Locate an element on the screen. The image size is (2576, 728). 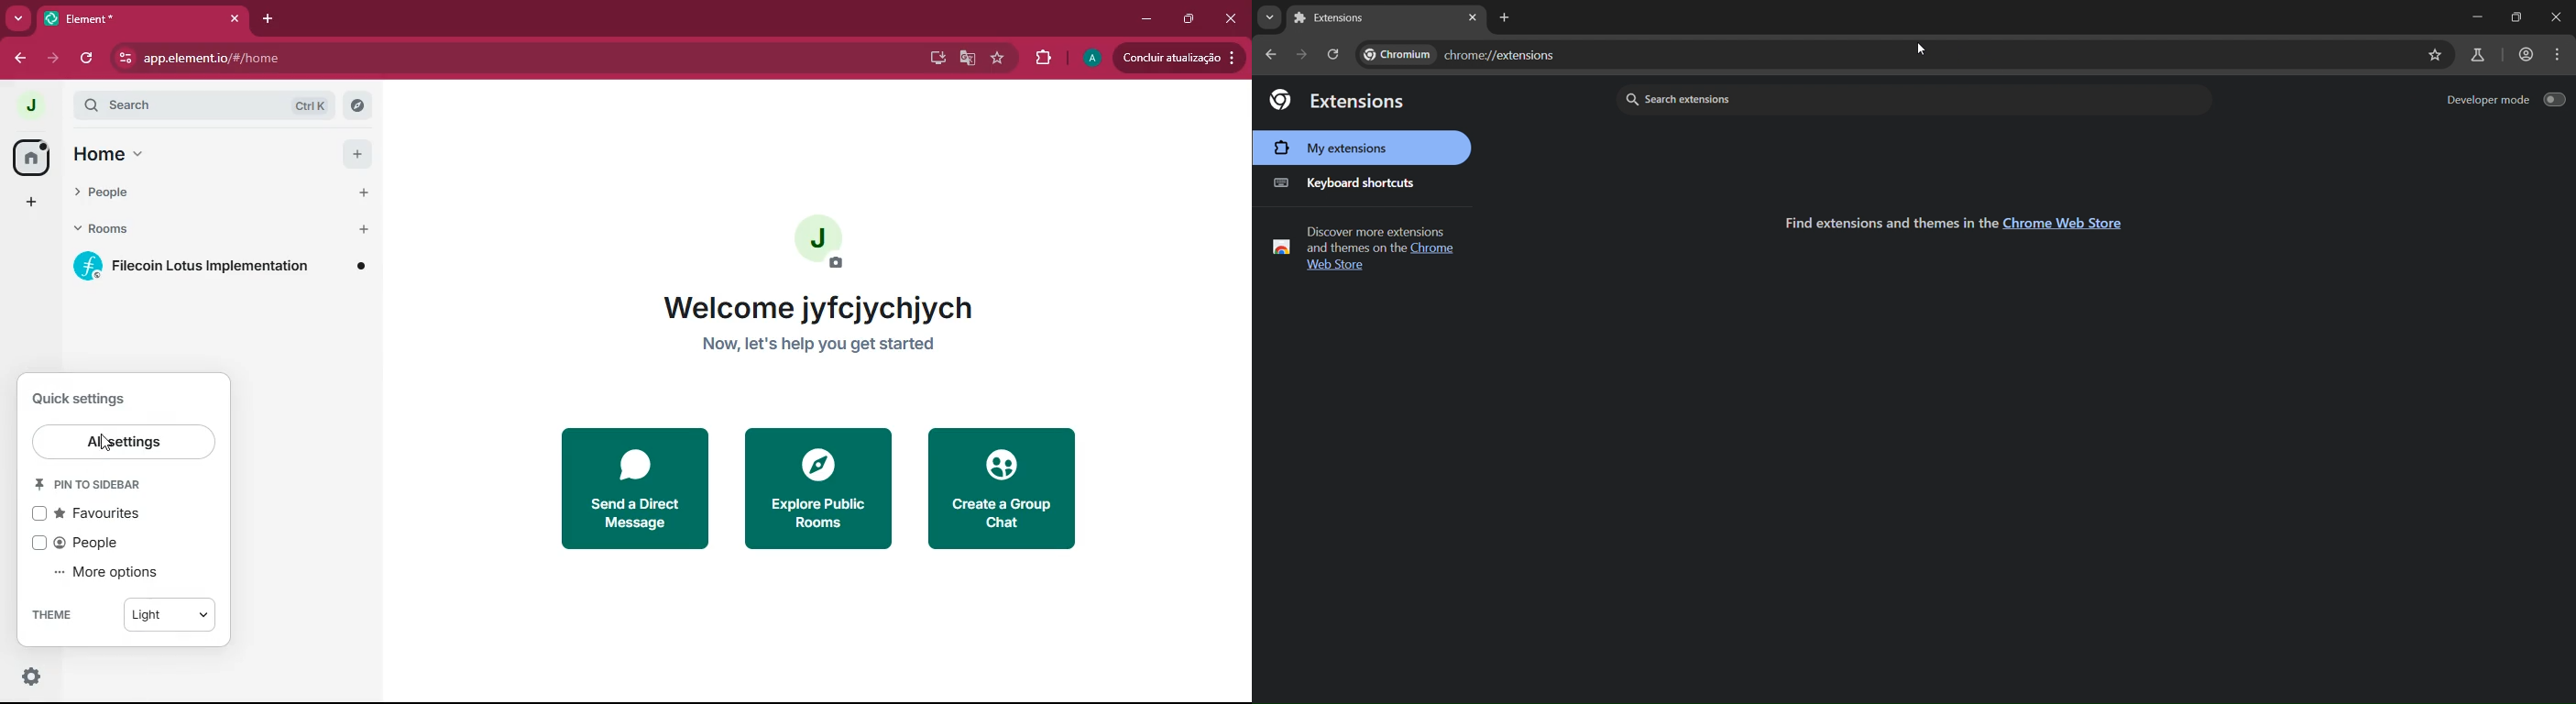
more is located at coordinates (16, 18).